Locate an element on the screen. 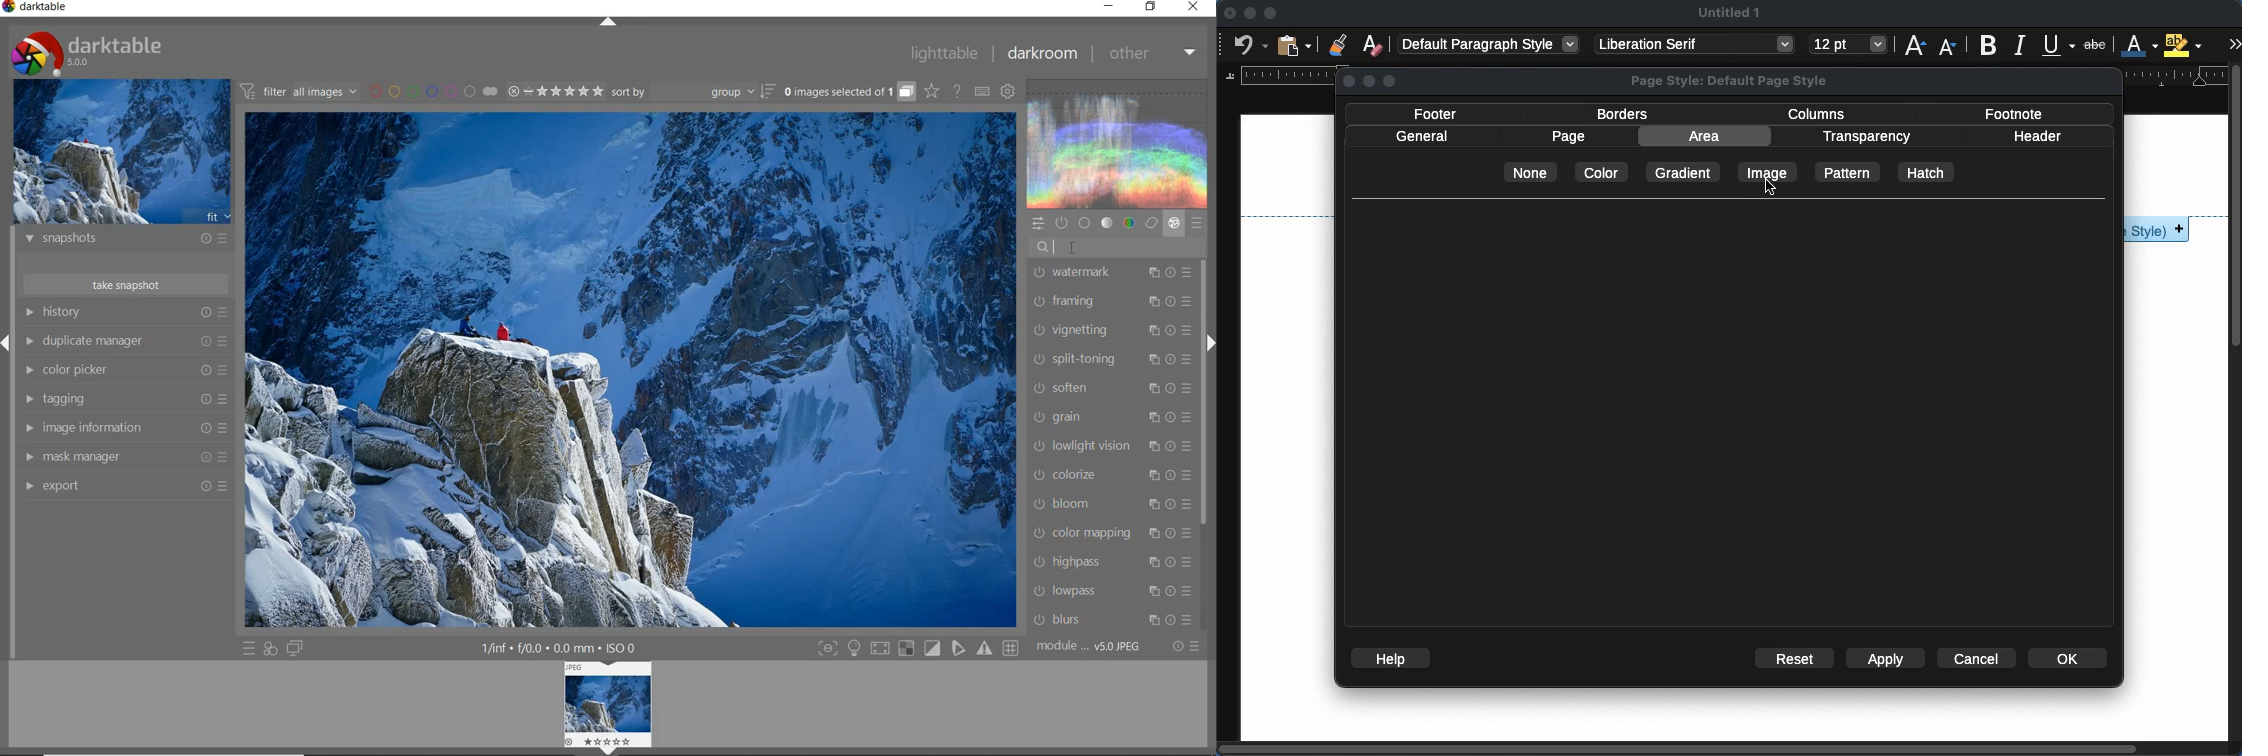 The image size is (2268, 756). tone is located at coordinates (1106, 222).